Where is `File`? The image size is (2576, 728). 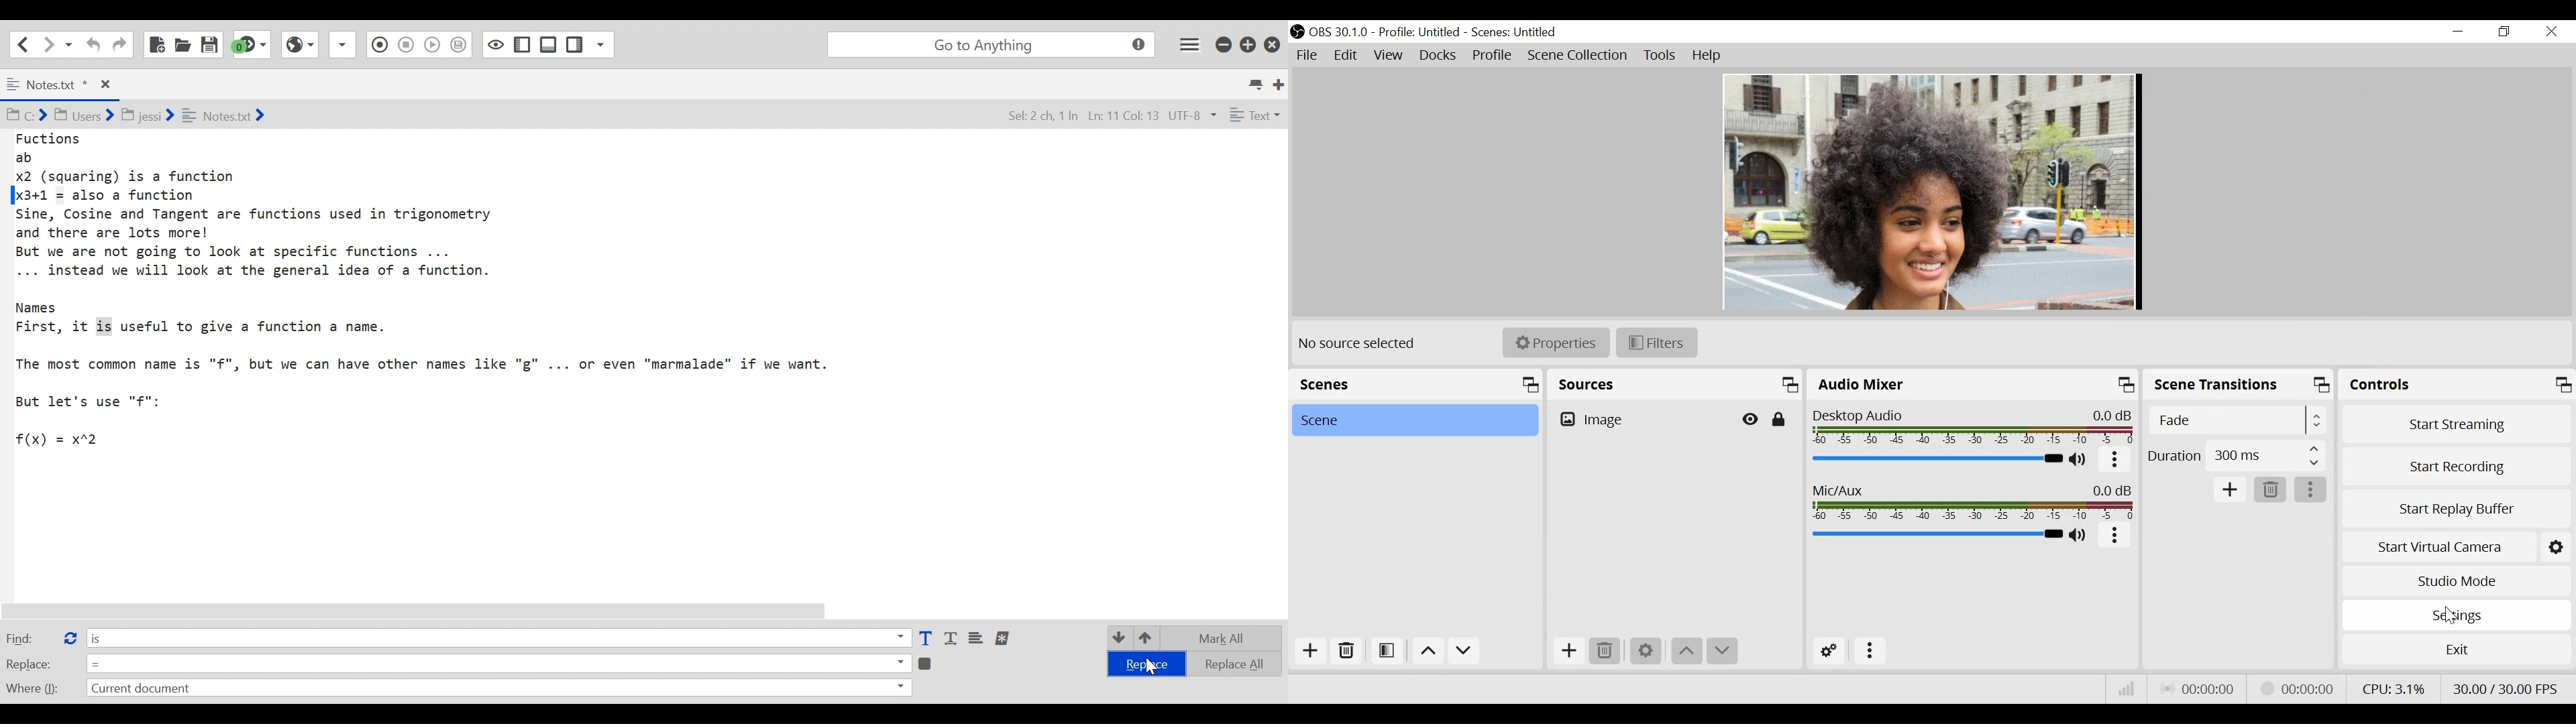
File is located at coordinates (1309, 56).